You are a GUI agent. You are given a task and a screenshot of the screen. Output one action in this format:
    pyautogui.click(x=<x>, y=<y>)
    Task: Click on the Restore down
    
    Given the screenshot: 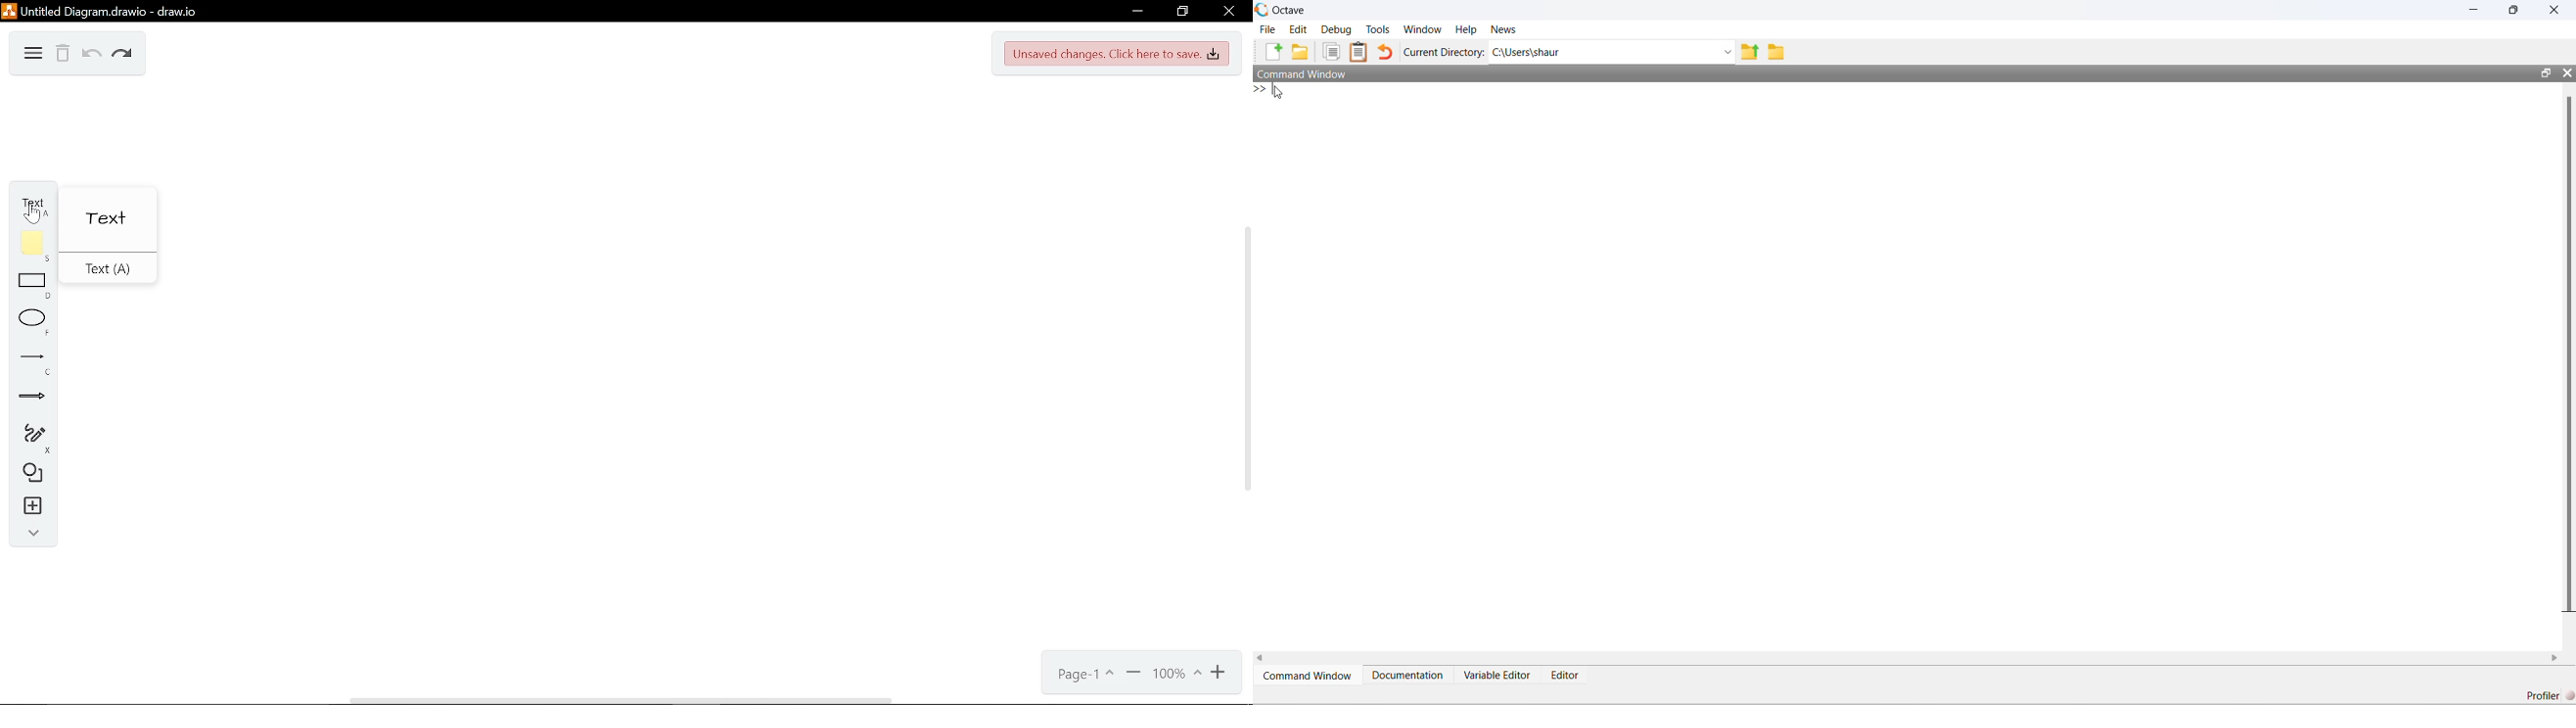 What is the action you would take?
    pyautogui.click(x=1182, y=13)
    